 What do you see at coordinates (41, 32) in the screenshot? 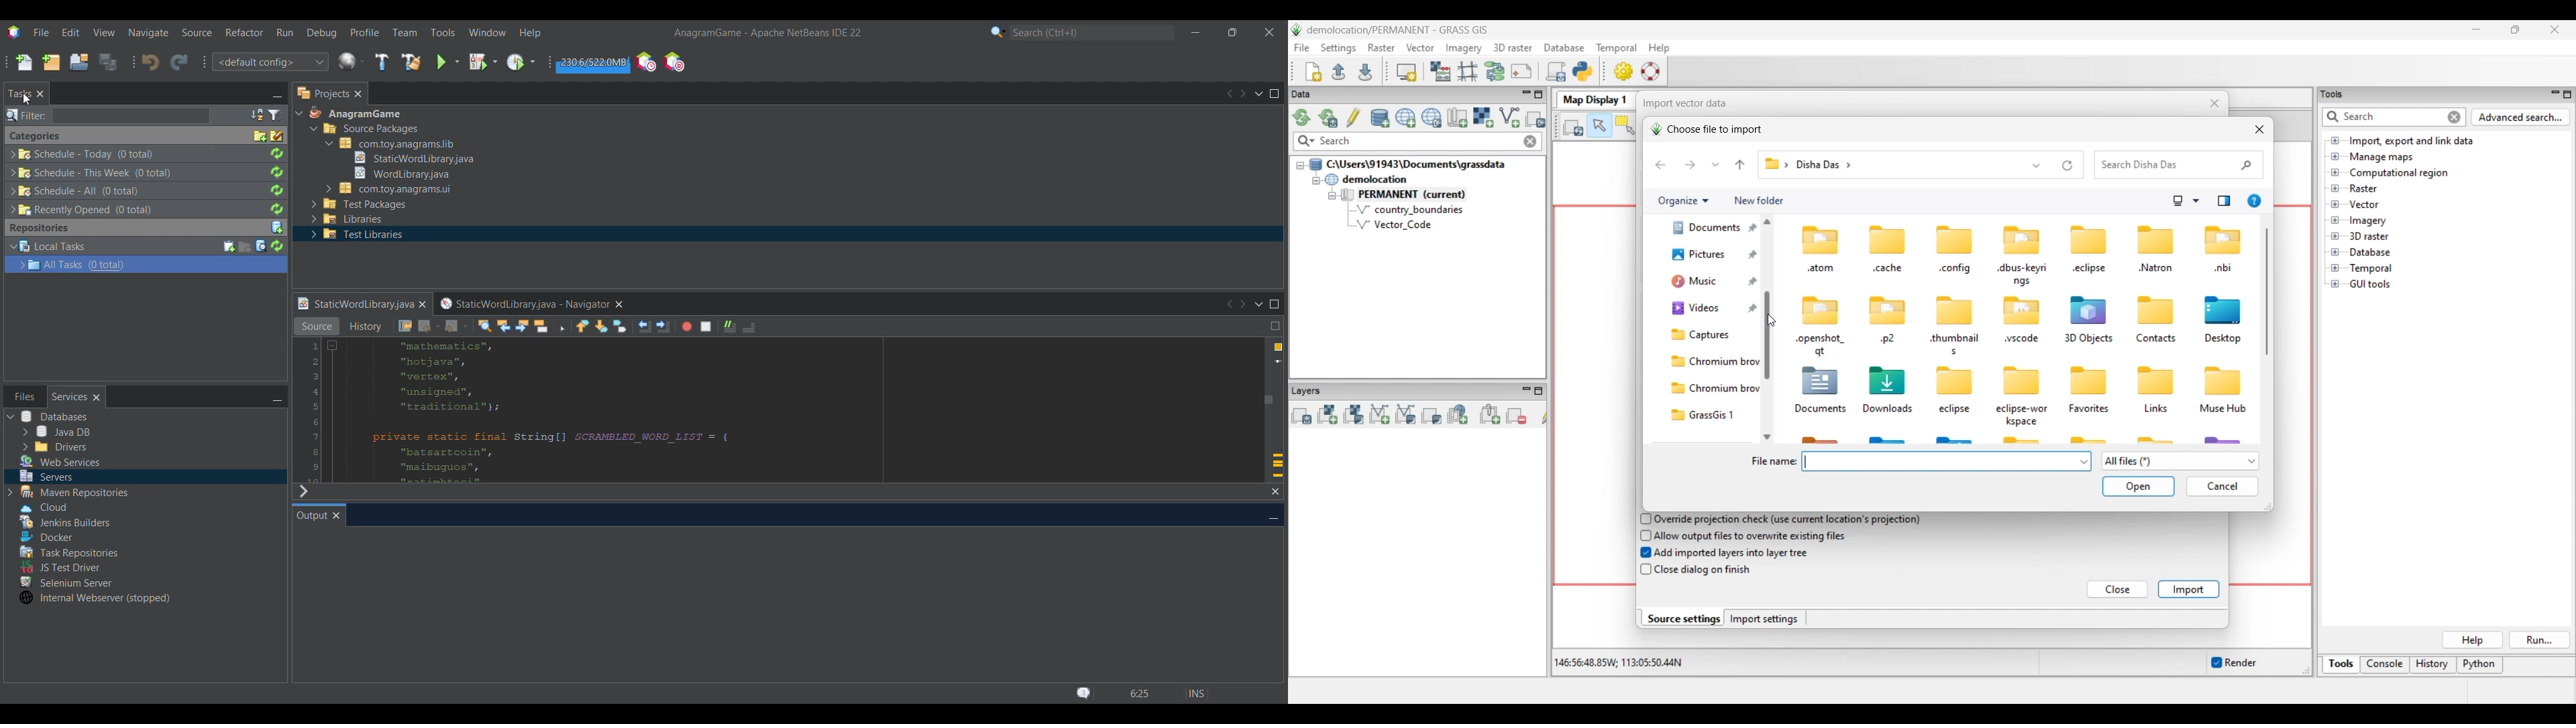
I see `File menu` at bounding box center [41, 32].